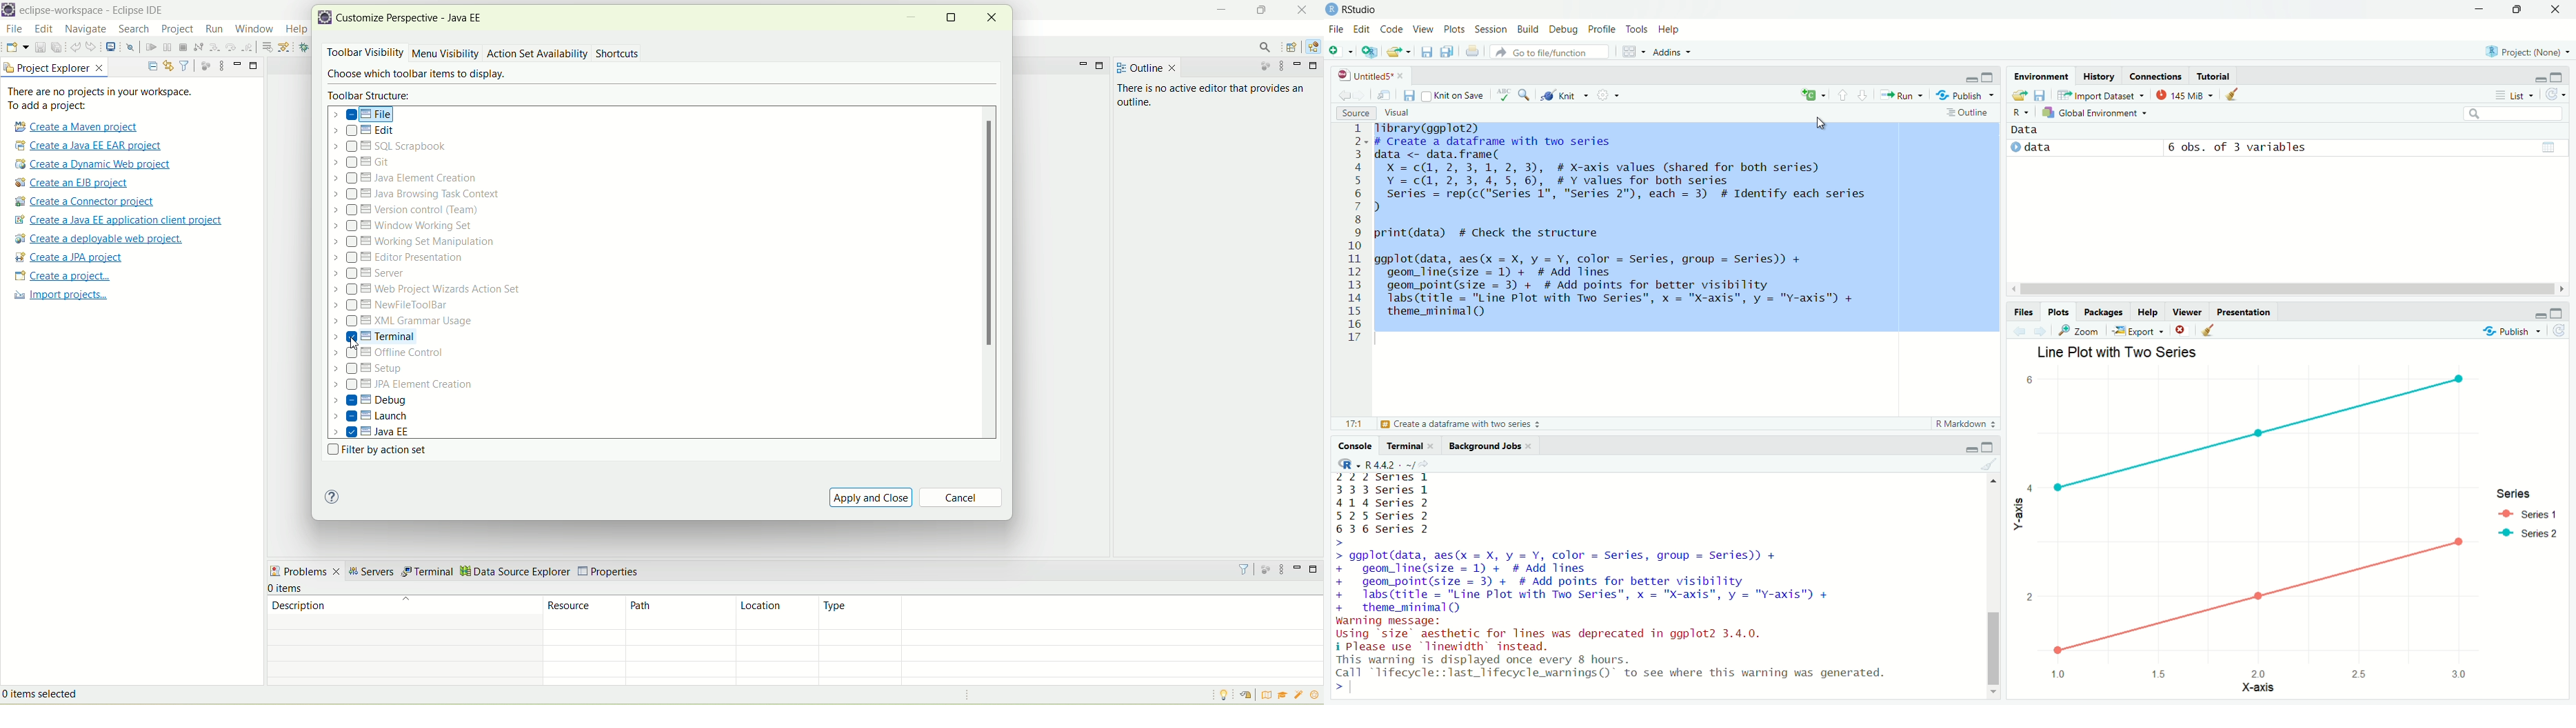 The width and height of the screenshot is (2576, 728). I want to click on Platform.xbb_b4 "" R is free software and comes with ABSOLUTELY NO WARRANTY.You are welcome to redistribute it under certain conditions.Type "license" or 'licence()' for distribution details.Natural language support but running in an English localeR is a collaborative project with many contributors.Type 'contributors()' for more information and"citation()" on how to cite R or R packages in publications.Type "demo()' for some demos, 'help()' for on-line help, or quit R, so click(1621, 574).